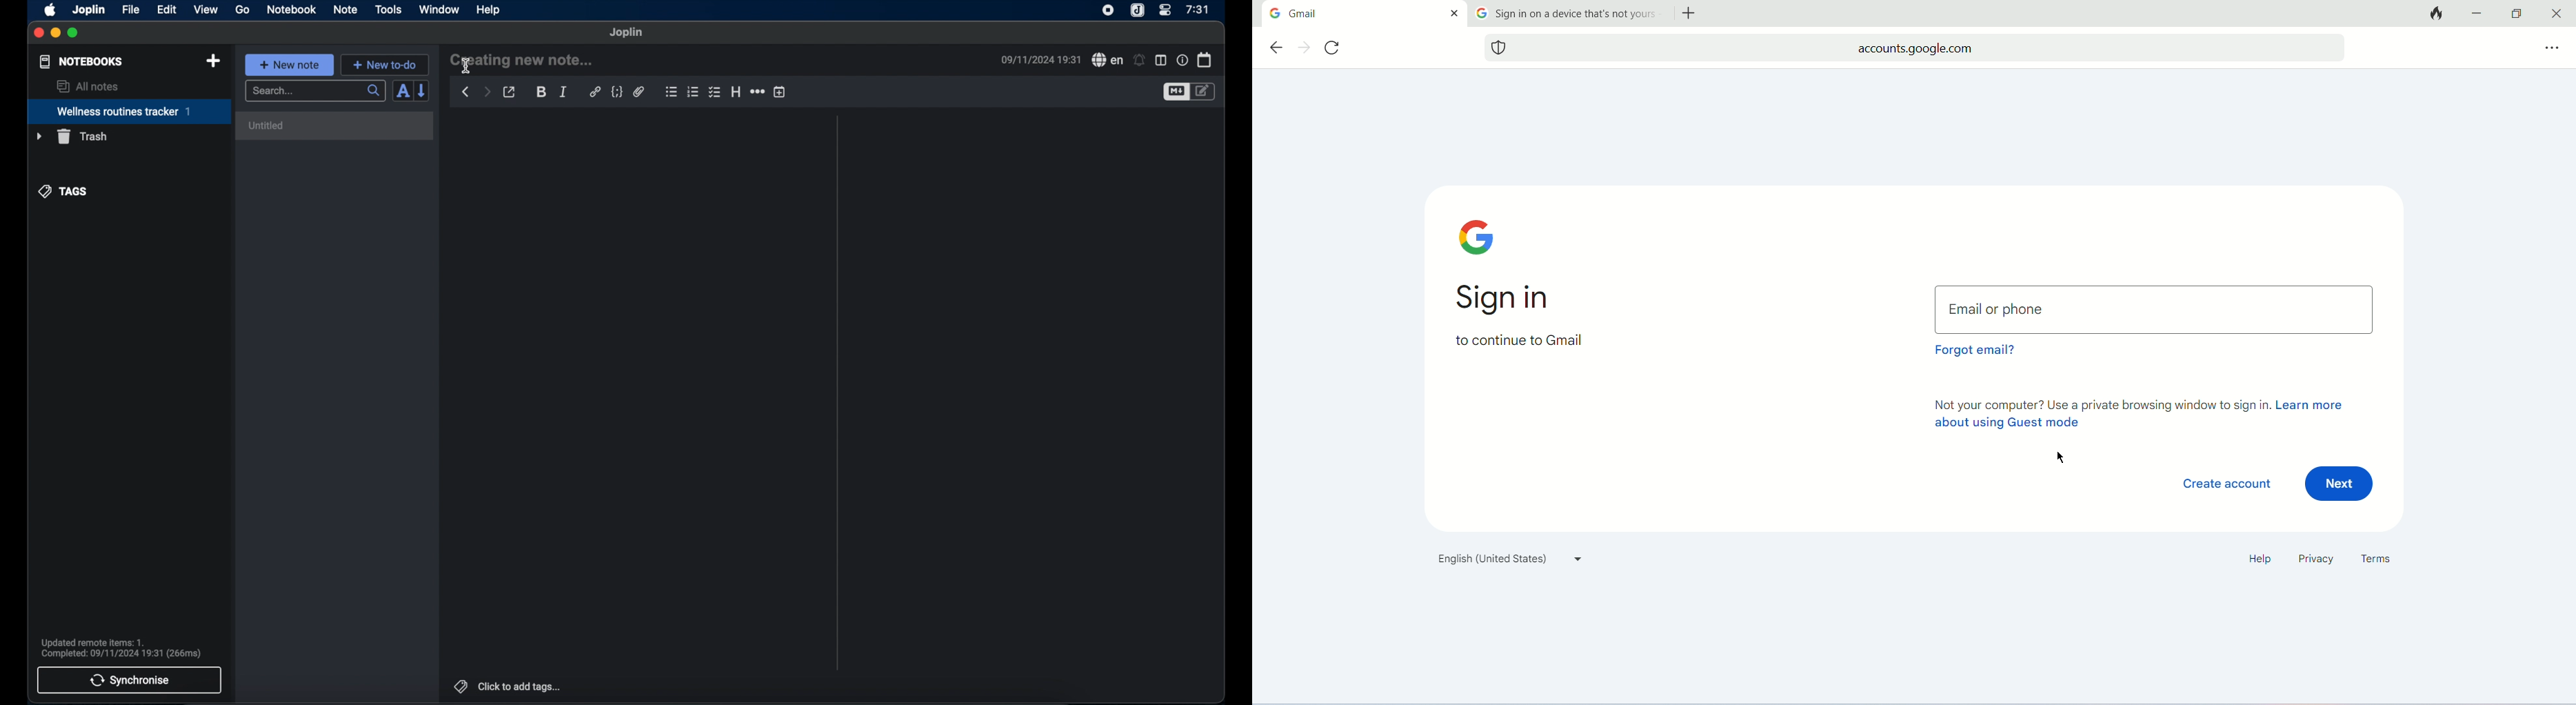 Image resolution: width=2576 pixels, height=728 pixels. Describe the element at coordinates (206, 10) in the screenshot. I see `view` at that location.